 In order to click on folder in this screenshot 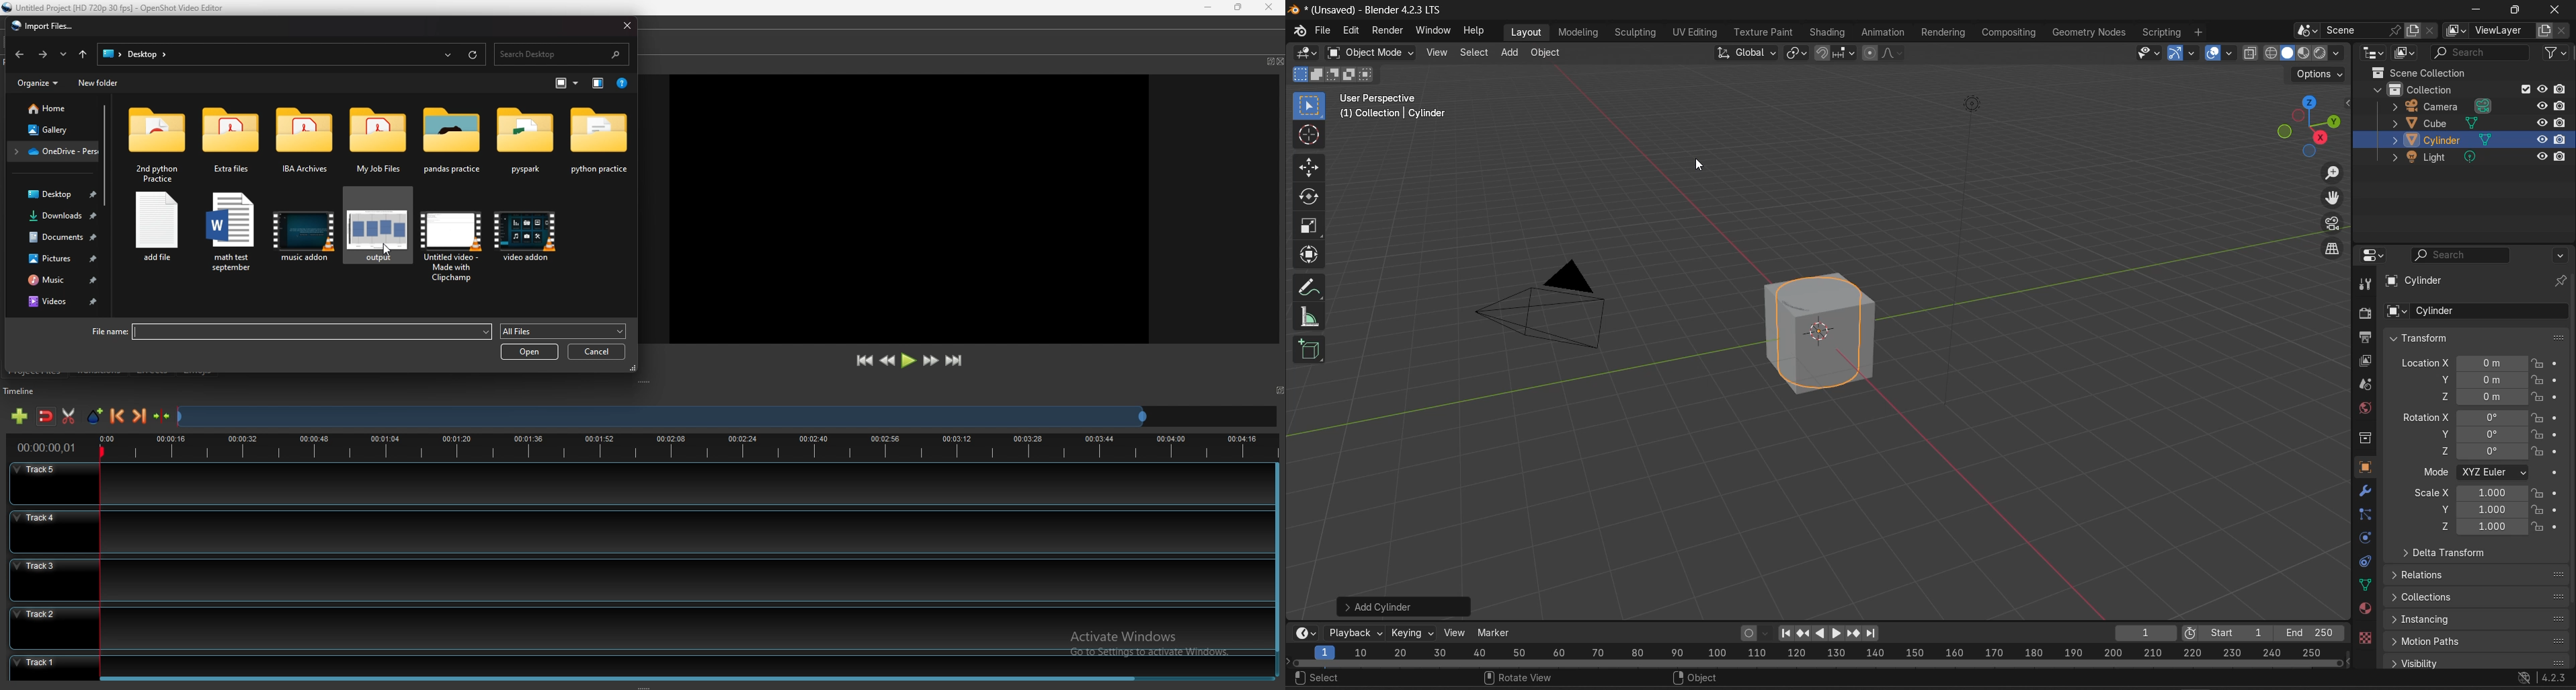, I will do `click(52, 151)`.